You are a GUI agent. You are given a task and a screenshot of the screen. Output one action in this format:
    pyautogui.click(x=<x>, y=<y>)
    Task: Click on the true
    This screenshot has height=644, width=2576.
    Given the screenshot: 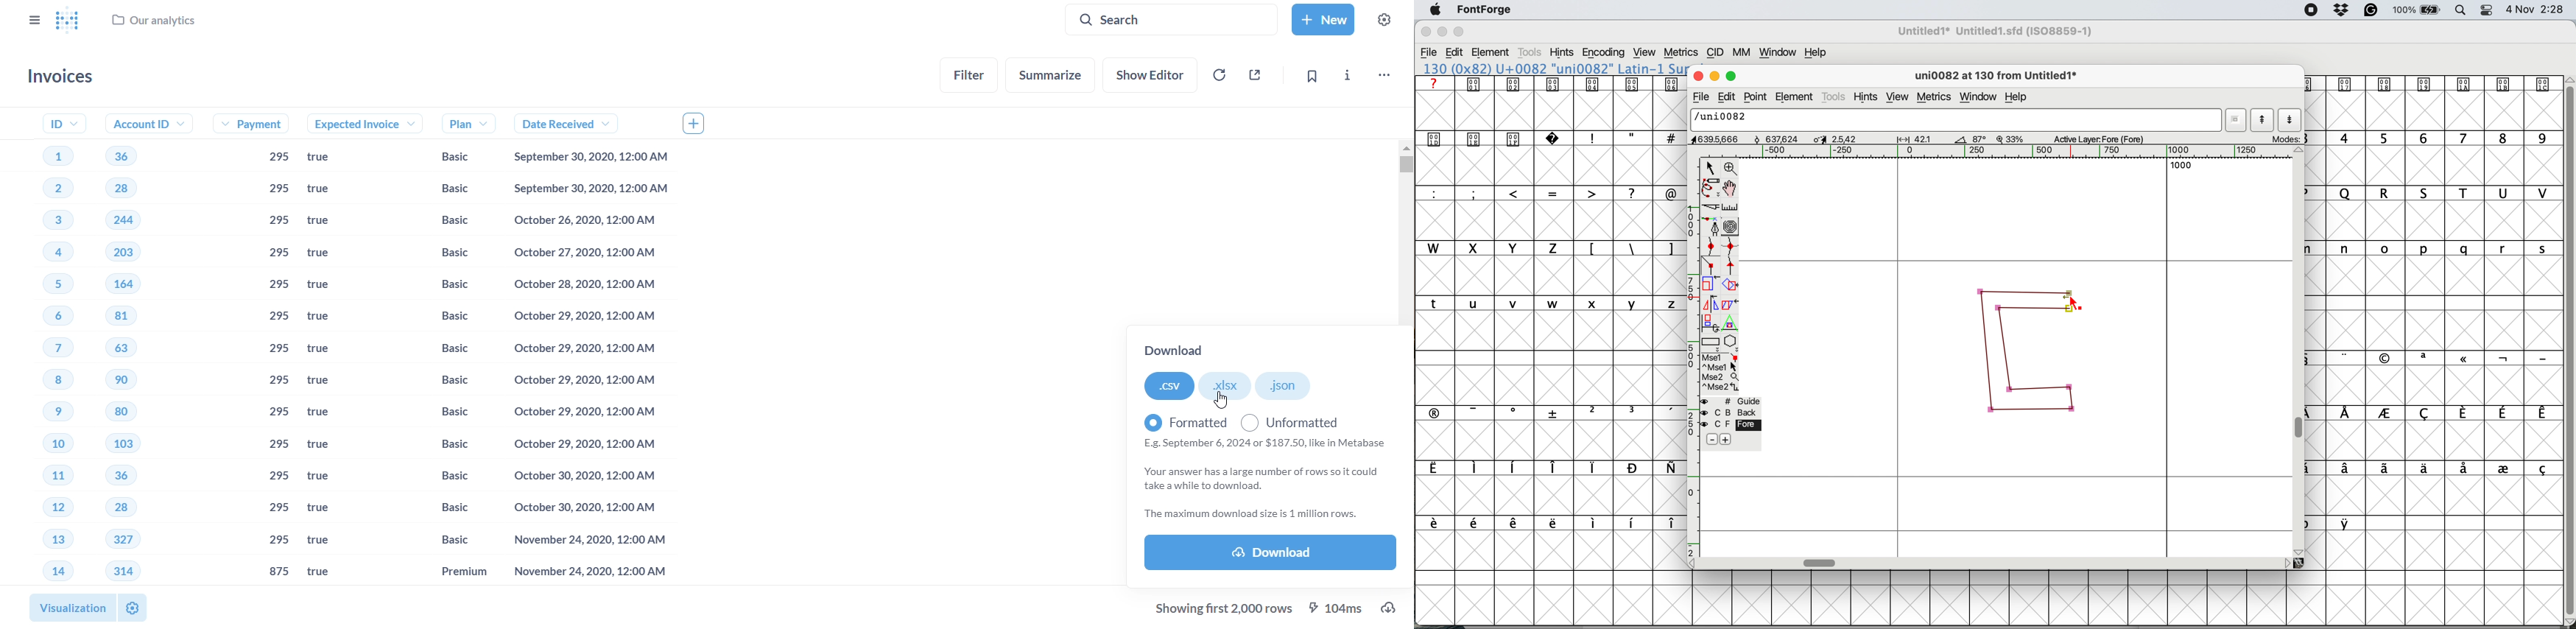 What is the action you would take?
    pyautogui.click(x=330, y=478)
    